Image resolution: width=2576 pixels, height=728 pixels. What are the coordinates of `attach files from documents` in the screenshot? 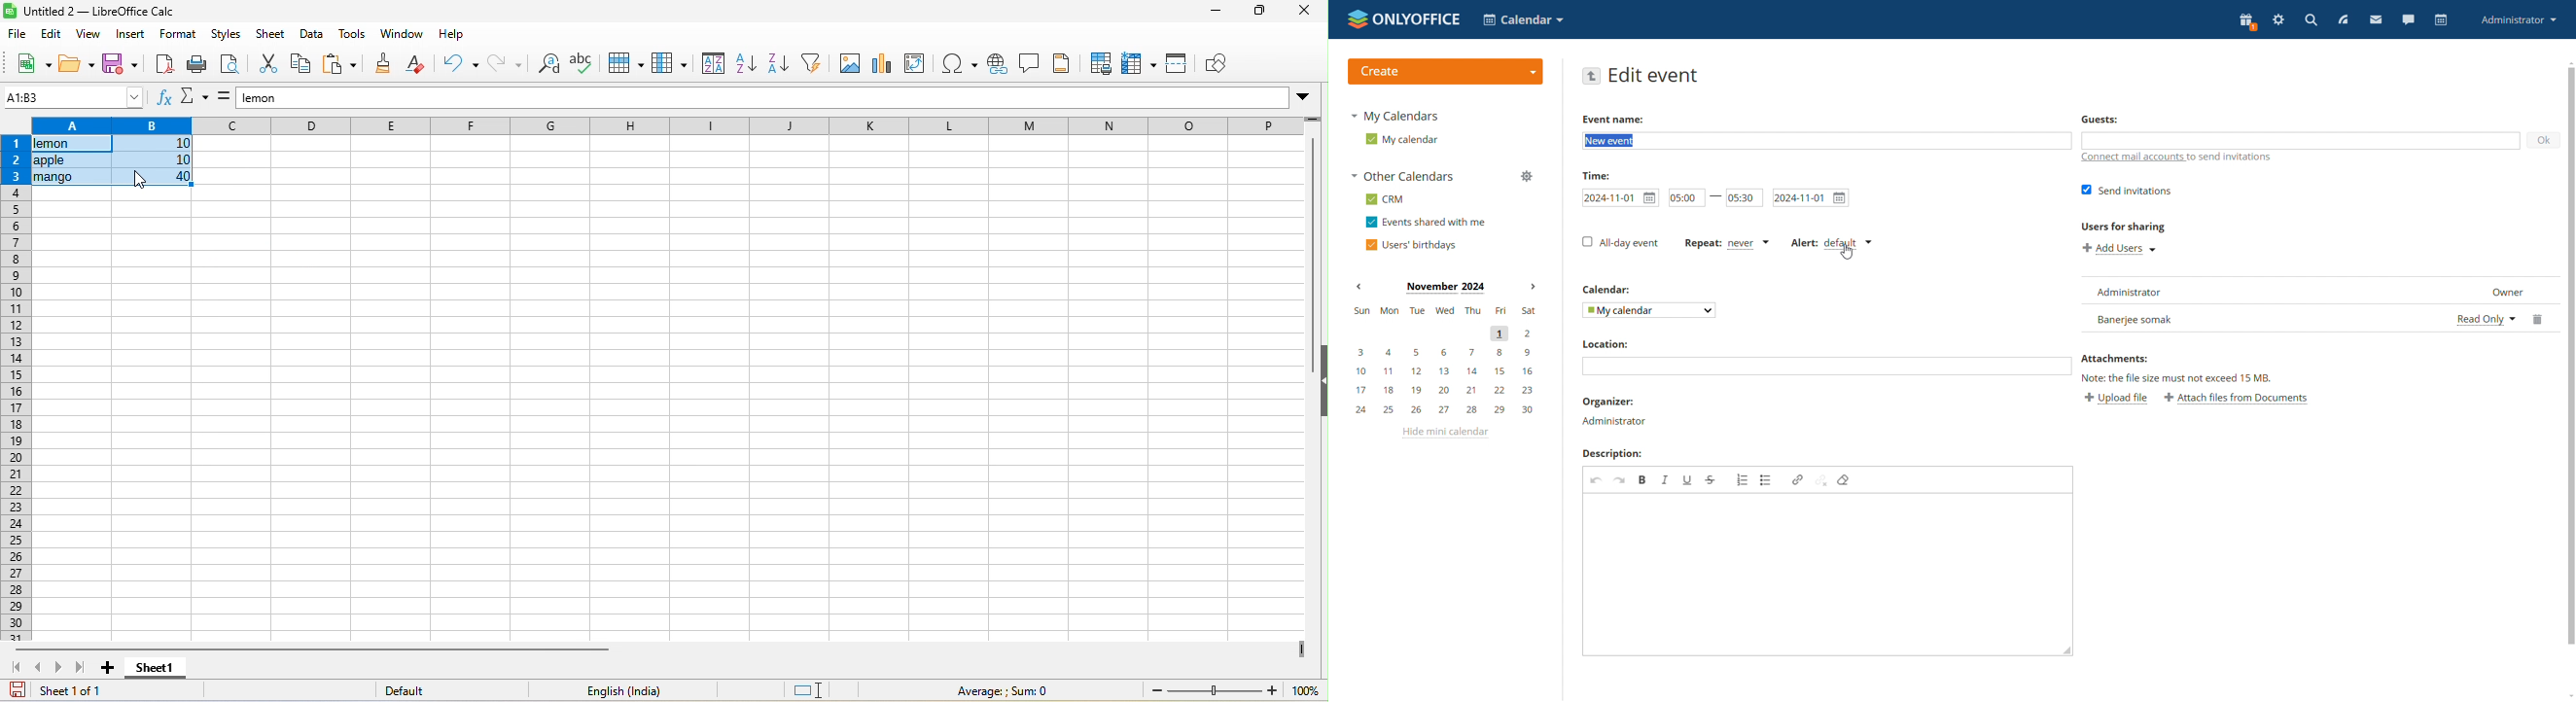 It's located at (2237, 398).